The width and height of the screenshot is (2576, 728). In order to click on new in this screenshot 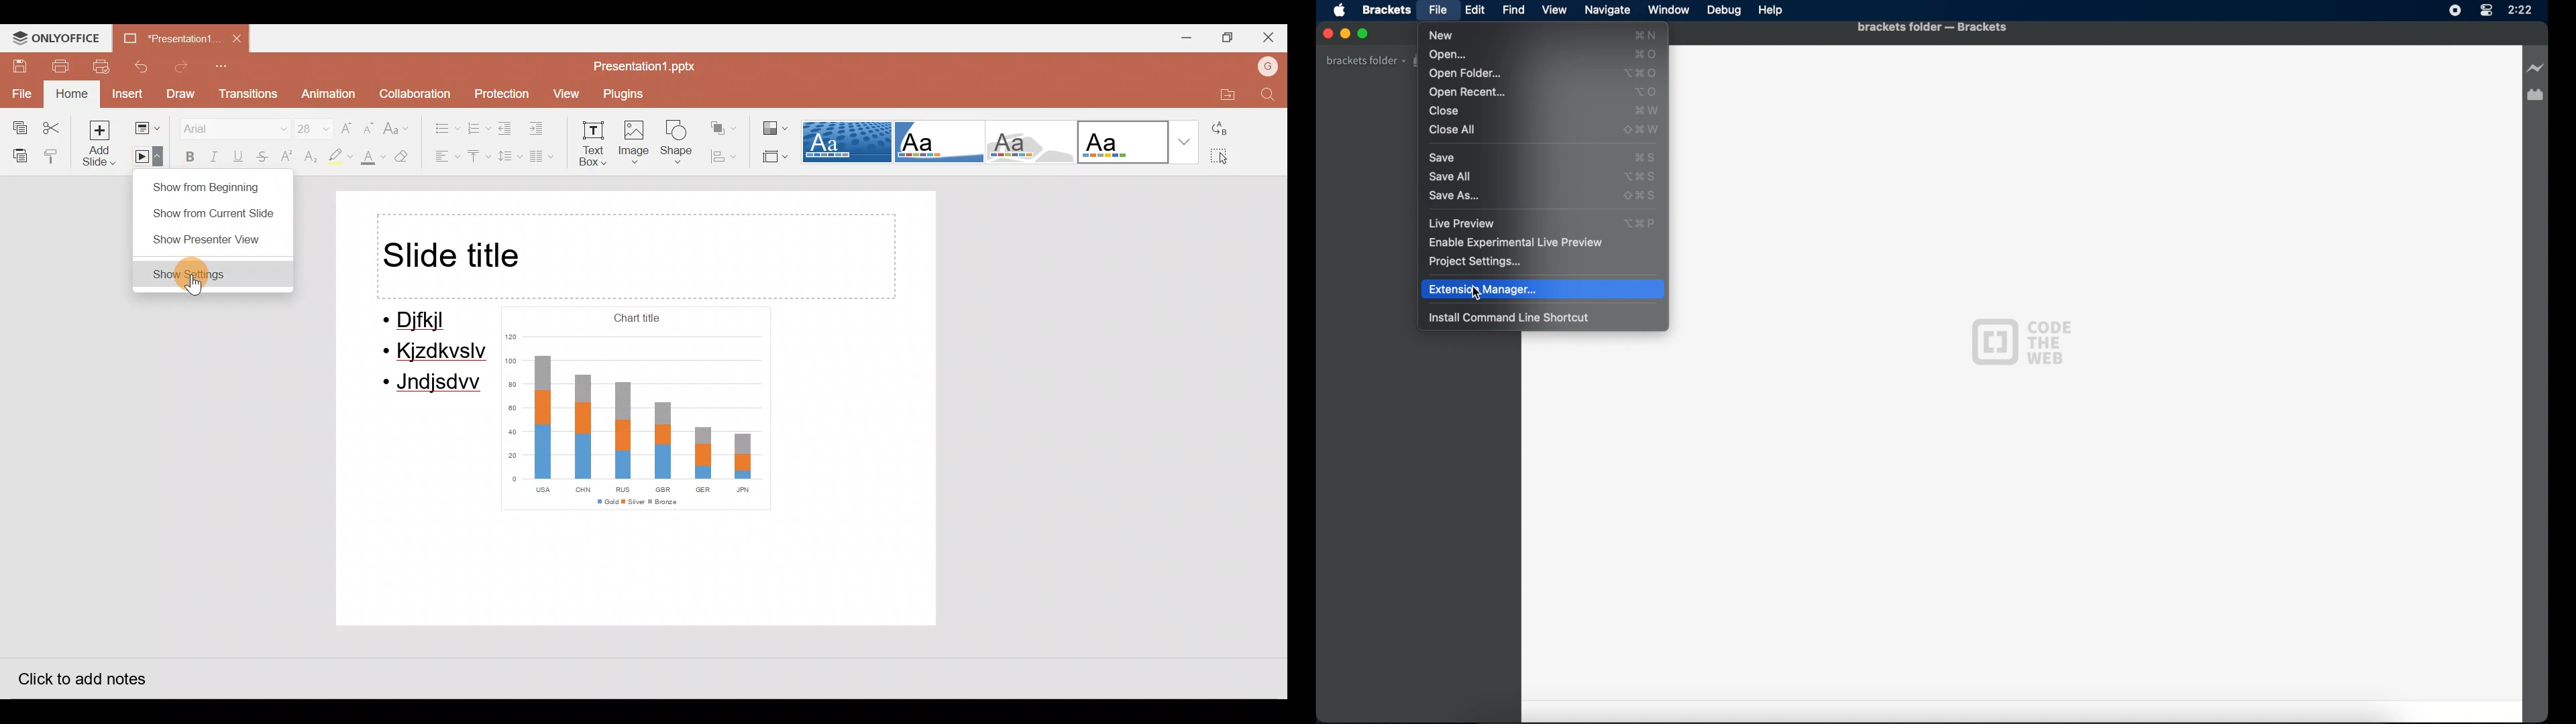, I will do `click(1440, 36)`.